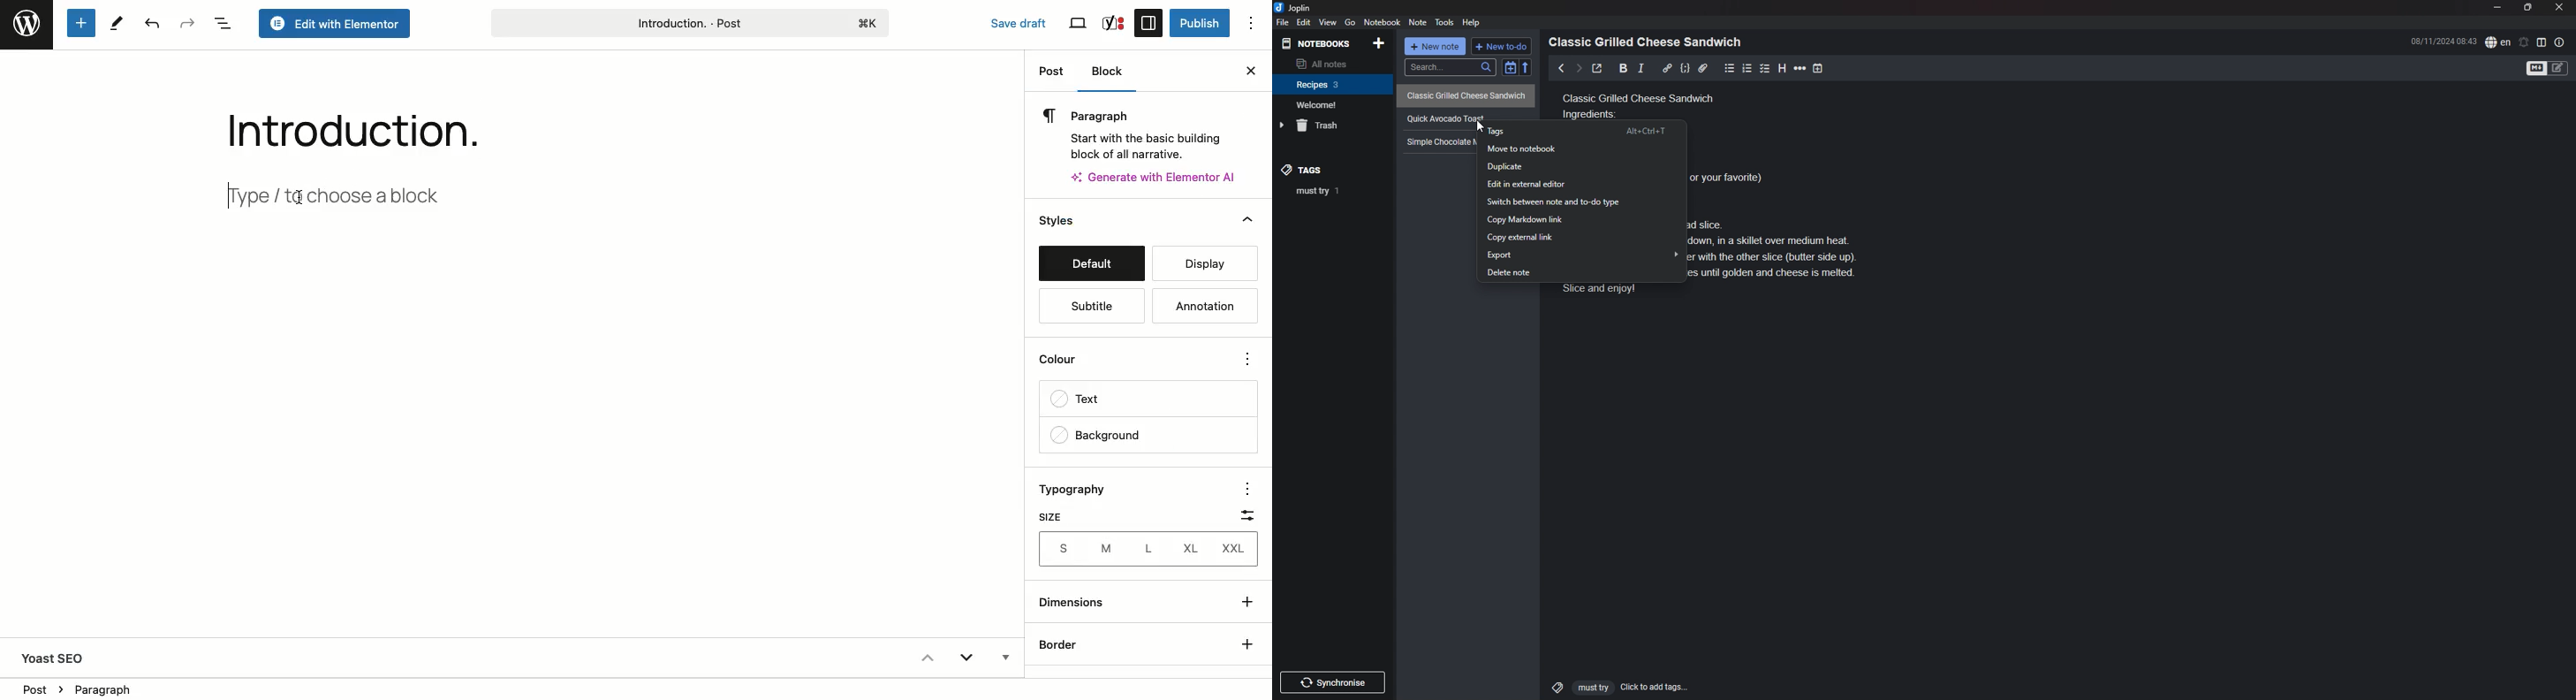 The image size is (2576, 700). I want to click on Redo, so click(188, 23).